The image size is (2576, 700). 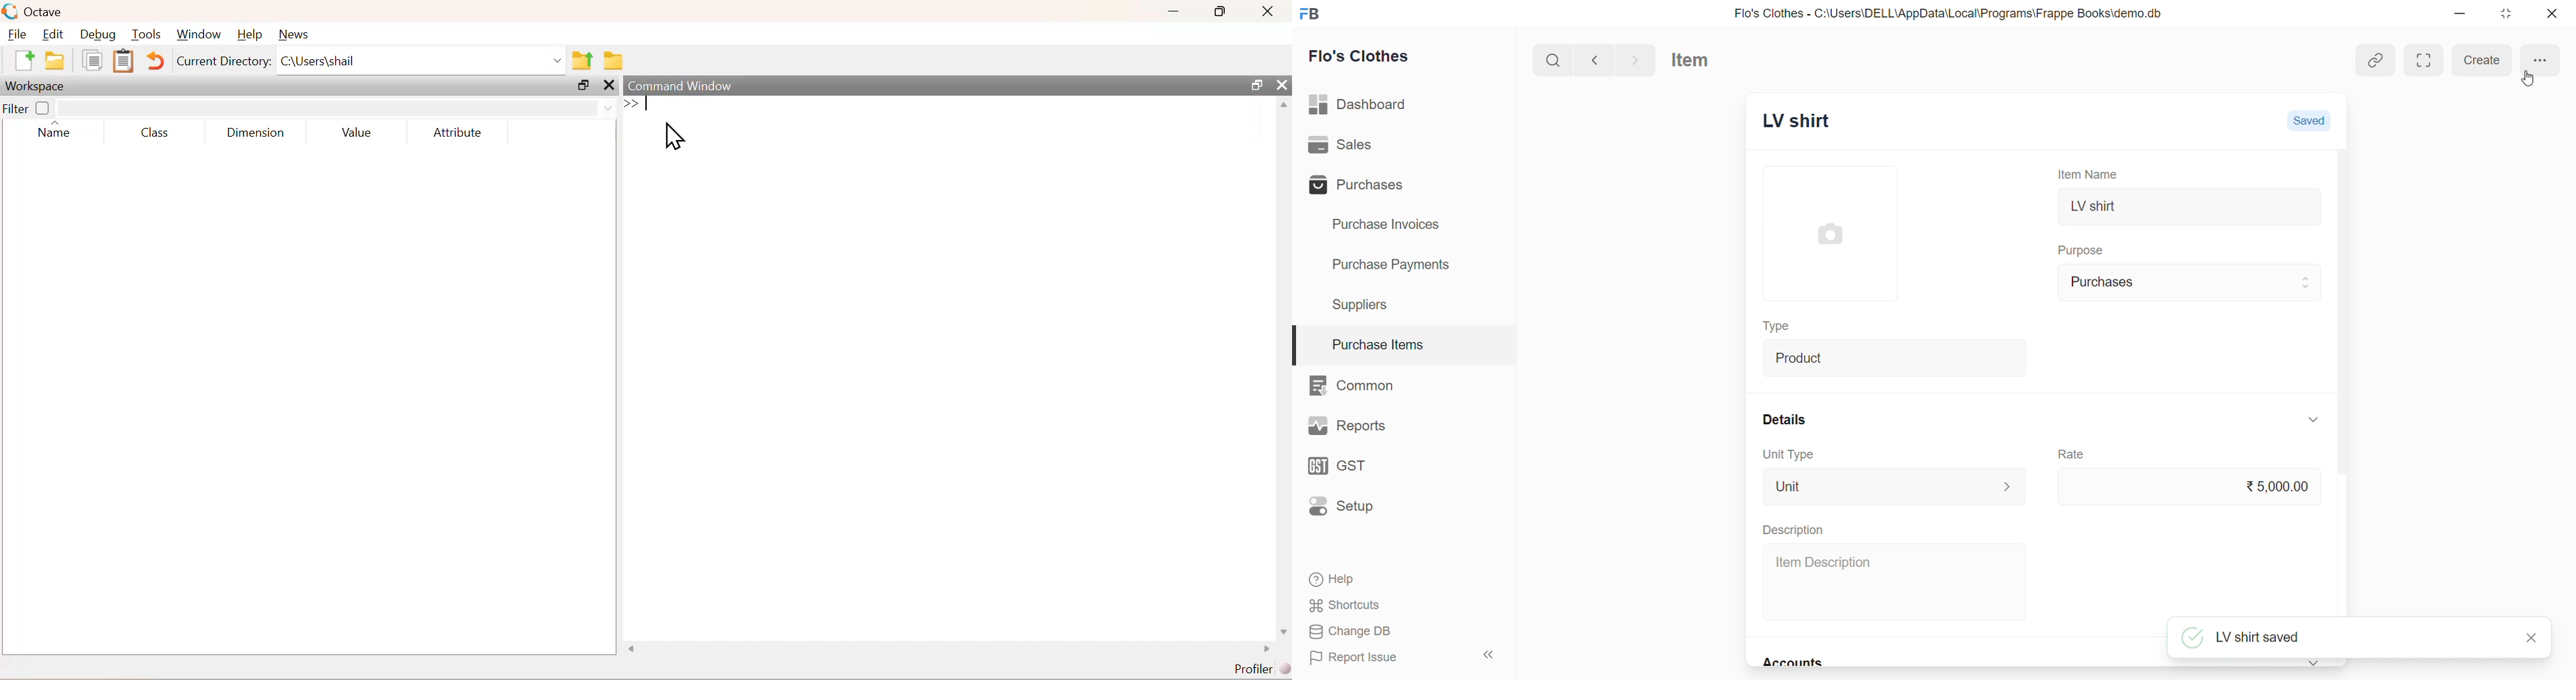 I want to click on Accounts, so click(x=1797, y=663).